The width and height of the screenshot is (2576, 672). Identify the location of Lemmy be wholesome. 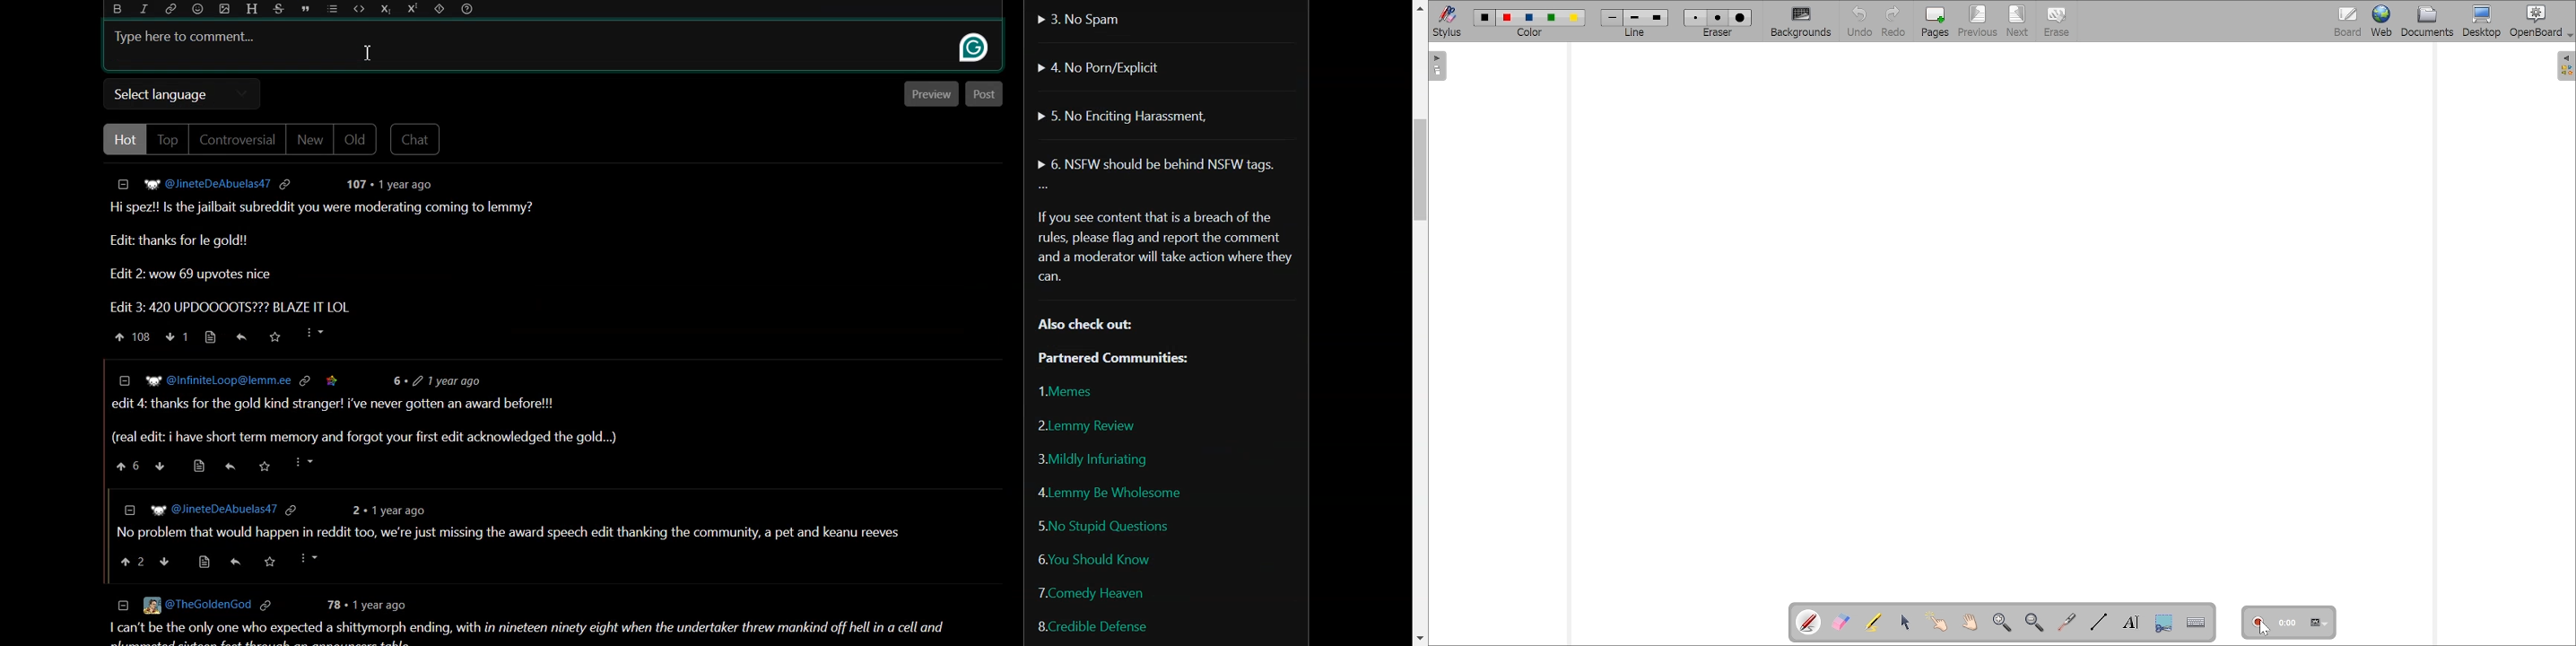
(1114, 493).